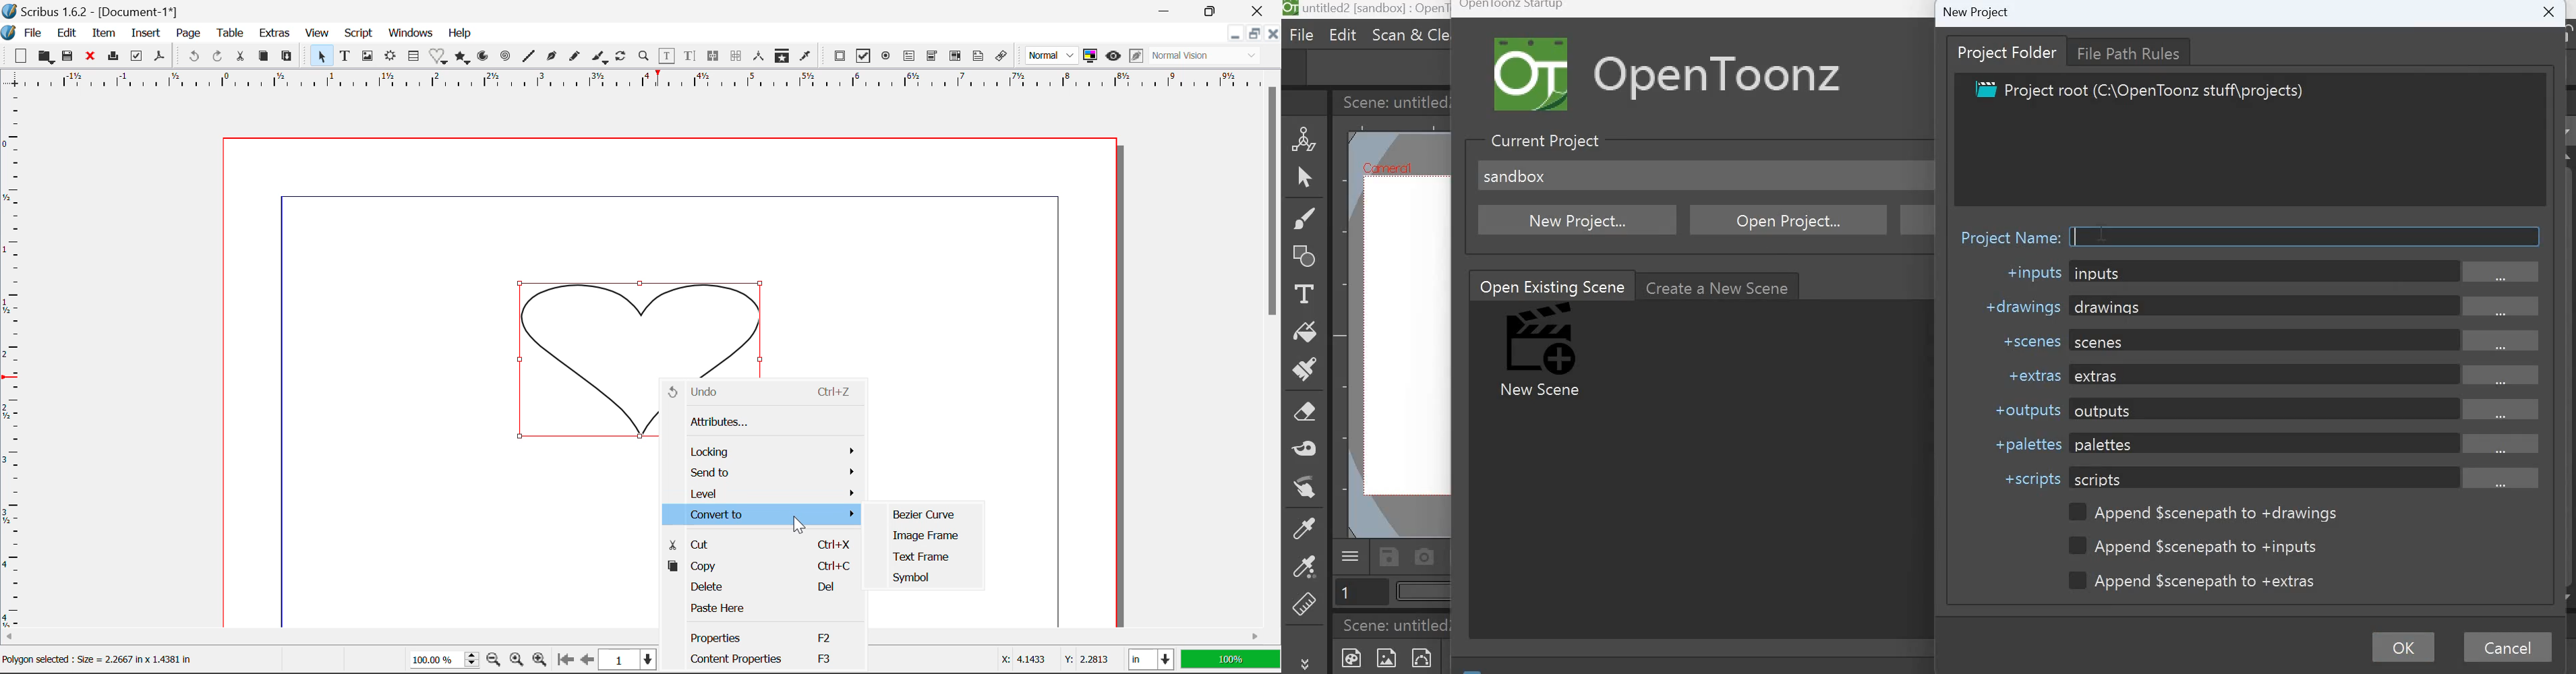  Describe the element at coordinates (1022, 659) in the screenshot. I see `X: 41433` at that location.